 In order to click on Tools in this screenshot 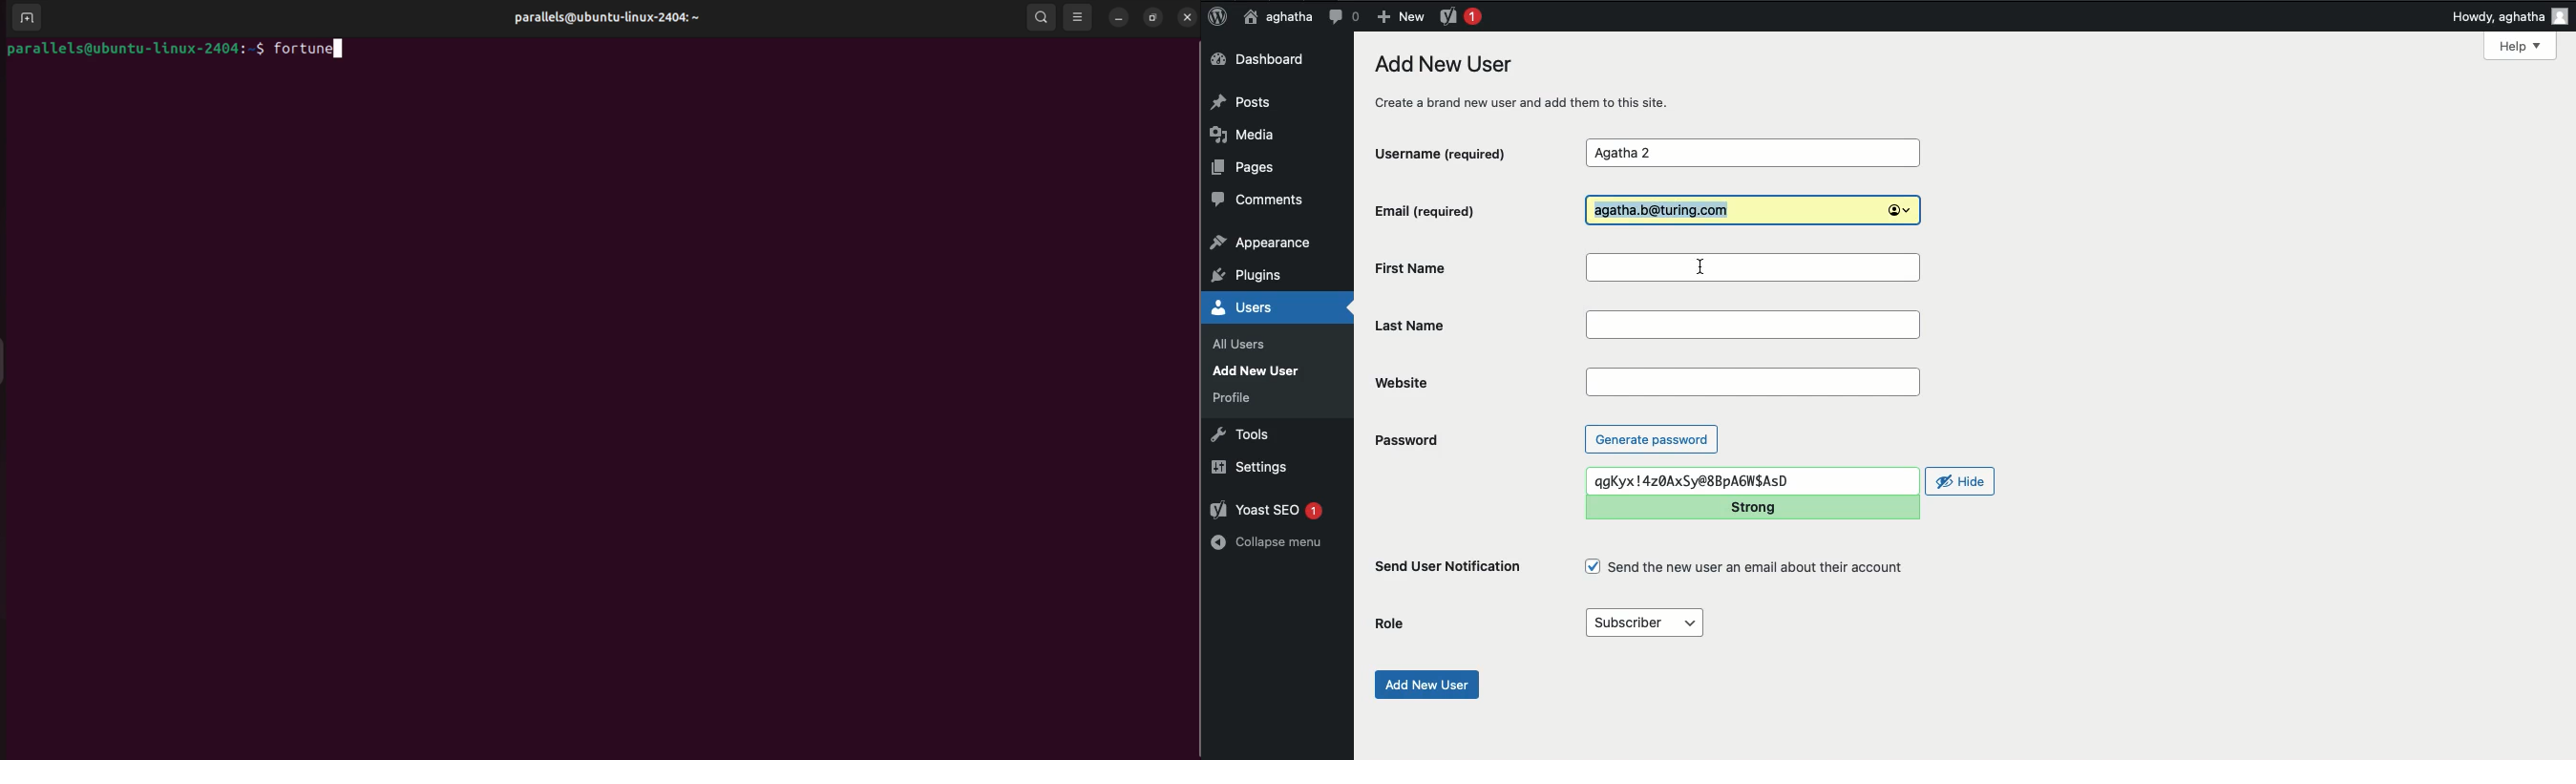, I will do `click(1241, 433)`.